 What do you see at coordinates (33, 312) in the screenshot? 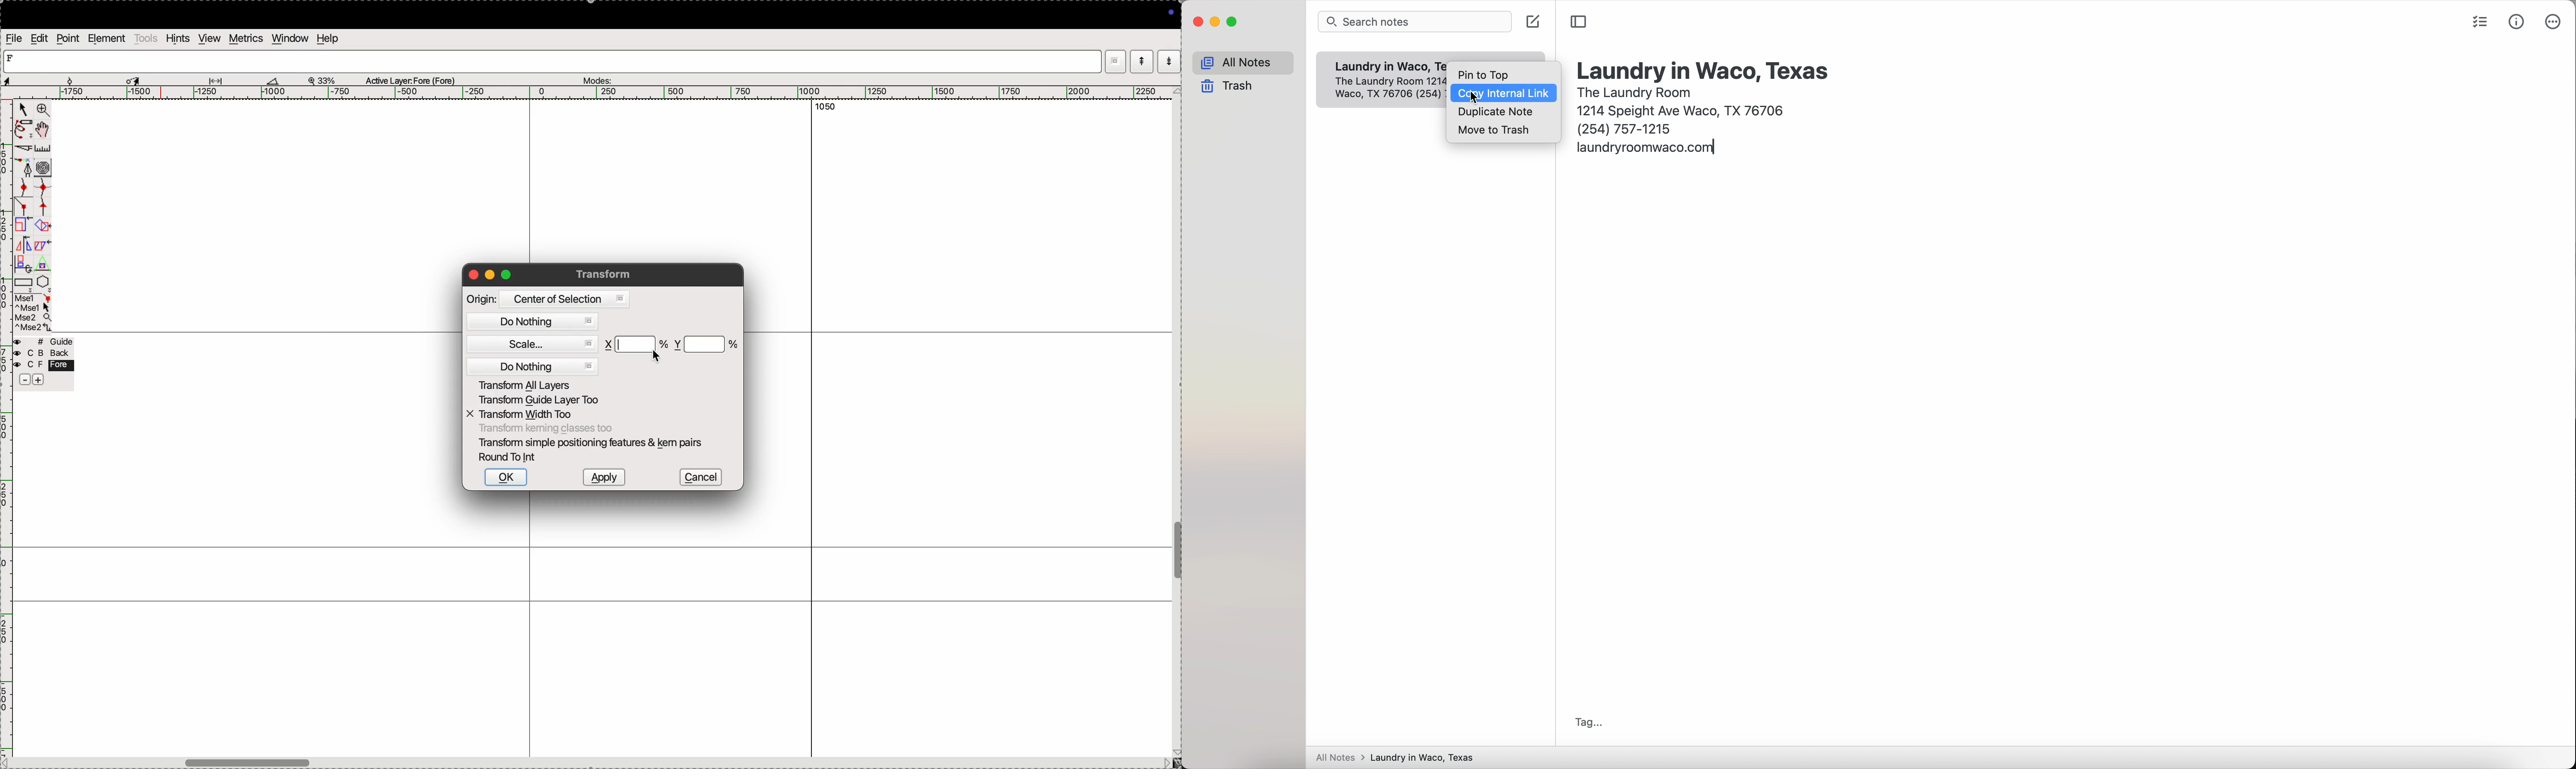
I see `mse ` at bounding box center [33, 312].